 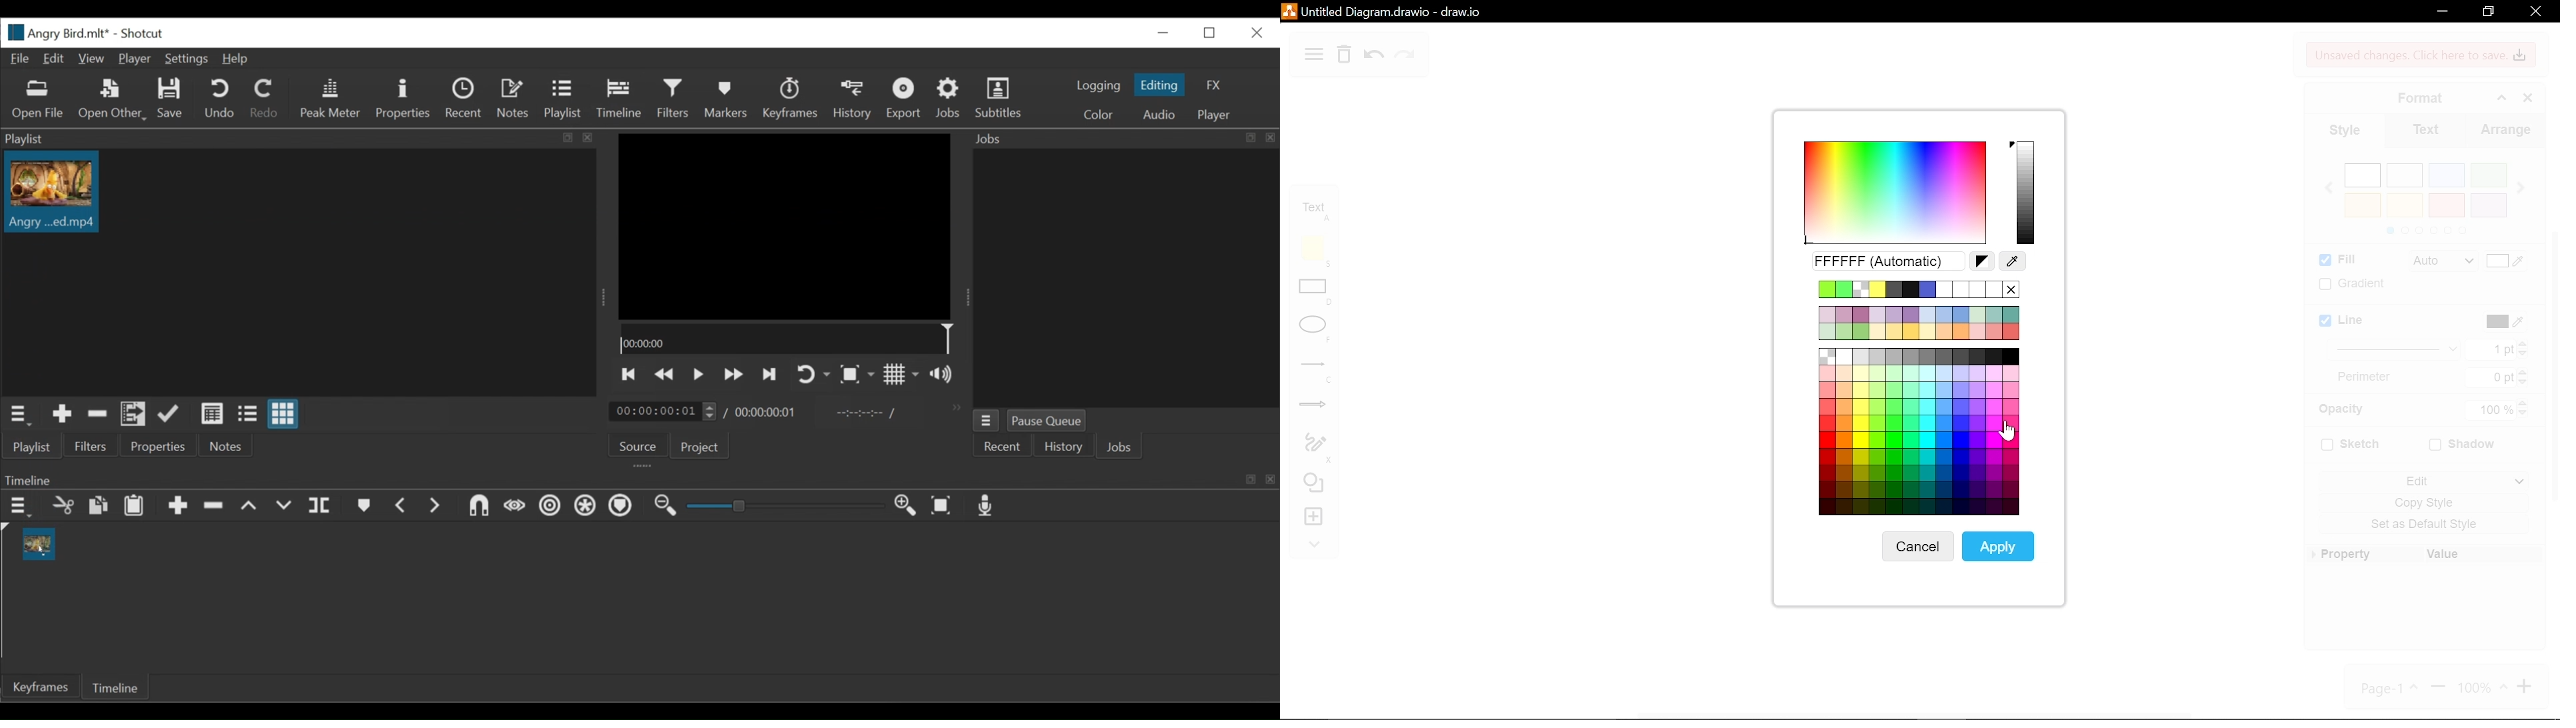 What do you see at coordinates (158, 447) in the screenshot?
I see `Properties` at bounding box center [158, 447].